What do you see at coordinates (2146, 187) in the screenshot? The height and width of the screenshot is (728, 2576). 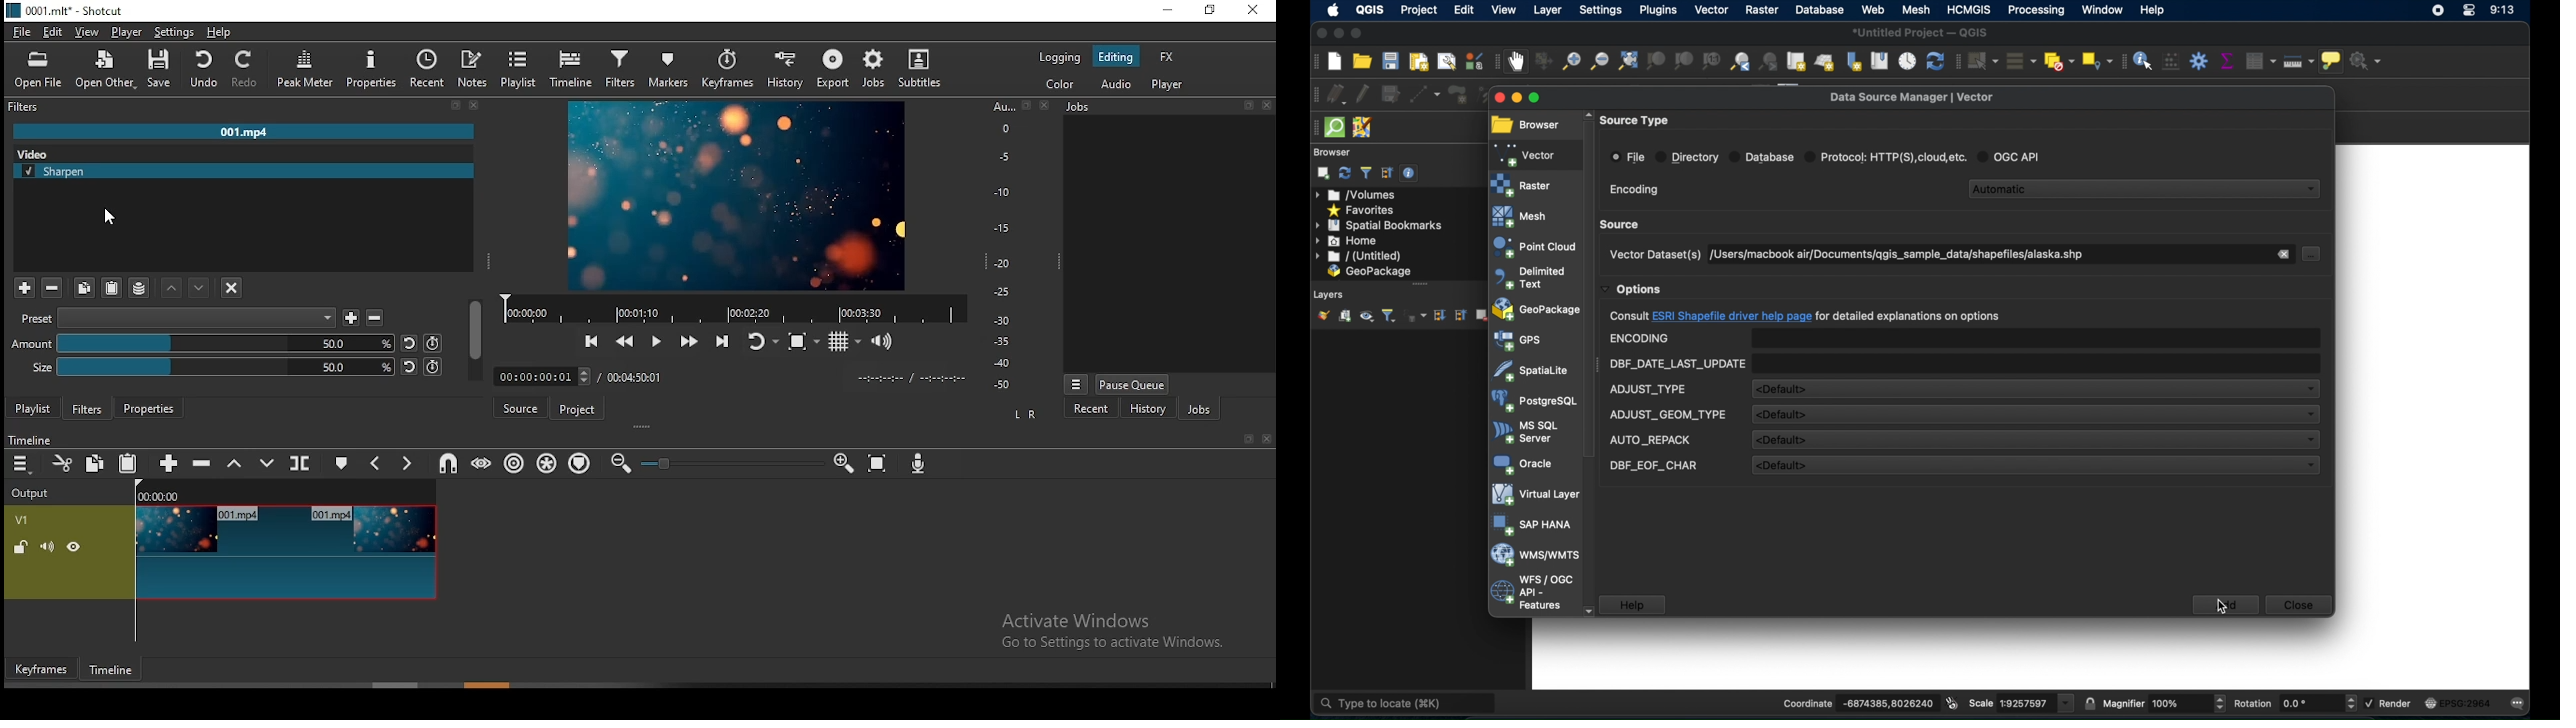 I see `automatic dropdown` at bounding box center [2146, 187].